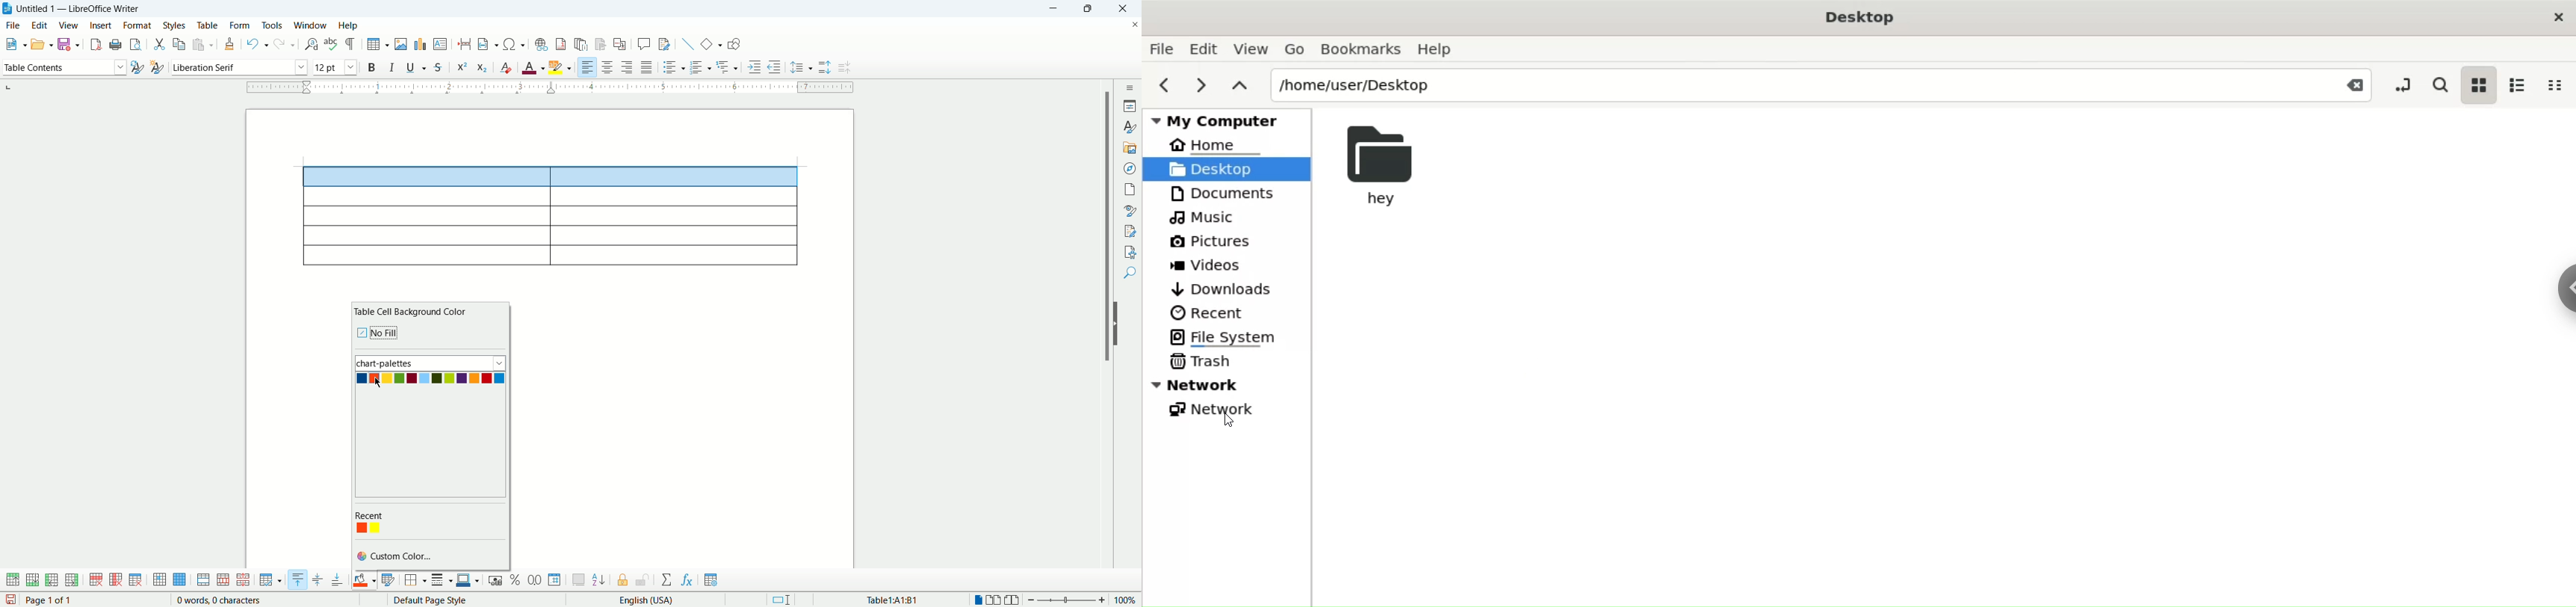 This screenshot has height=616, width=2576. Describe the element at coordinates (95, 45) in the screenshot. I see `export as pdf` at that location.